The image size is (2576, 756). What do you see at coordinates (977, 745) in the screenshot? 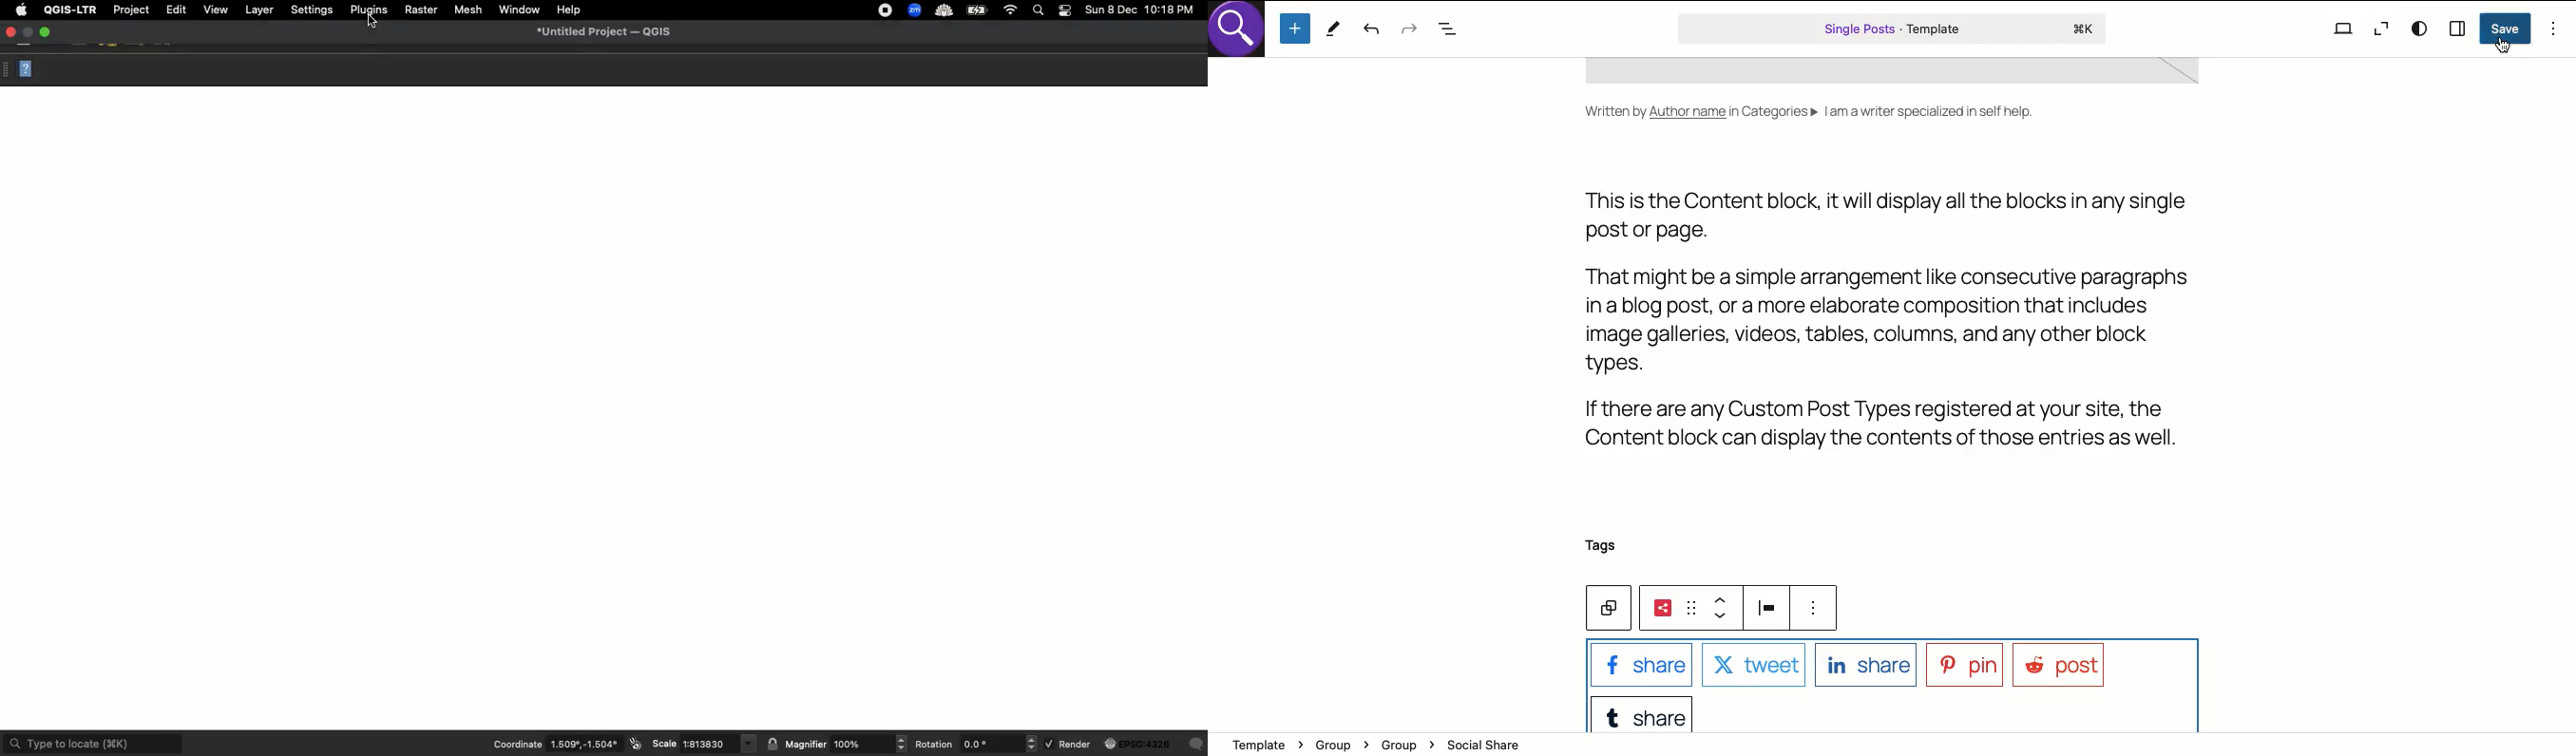
I see `Rotation` at bounding box center [977, 745].